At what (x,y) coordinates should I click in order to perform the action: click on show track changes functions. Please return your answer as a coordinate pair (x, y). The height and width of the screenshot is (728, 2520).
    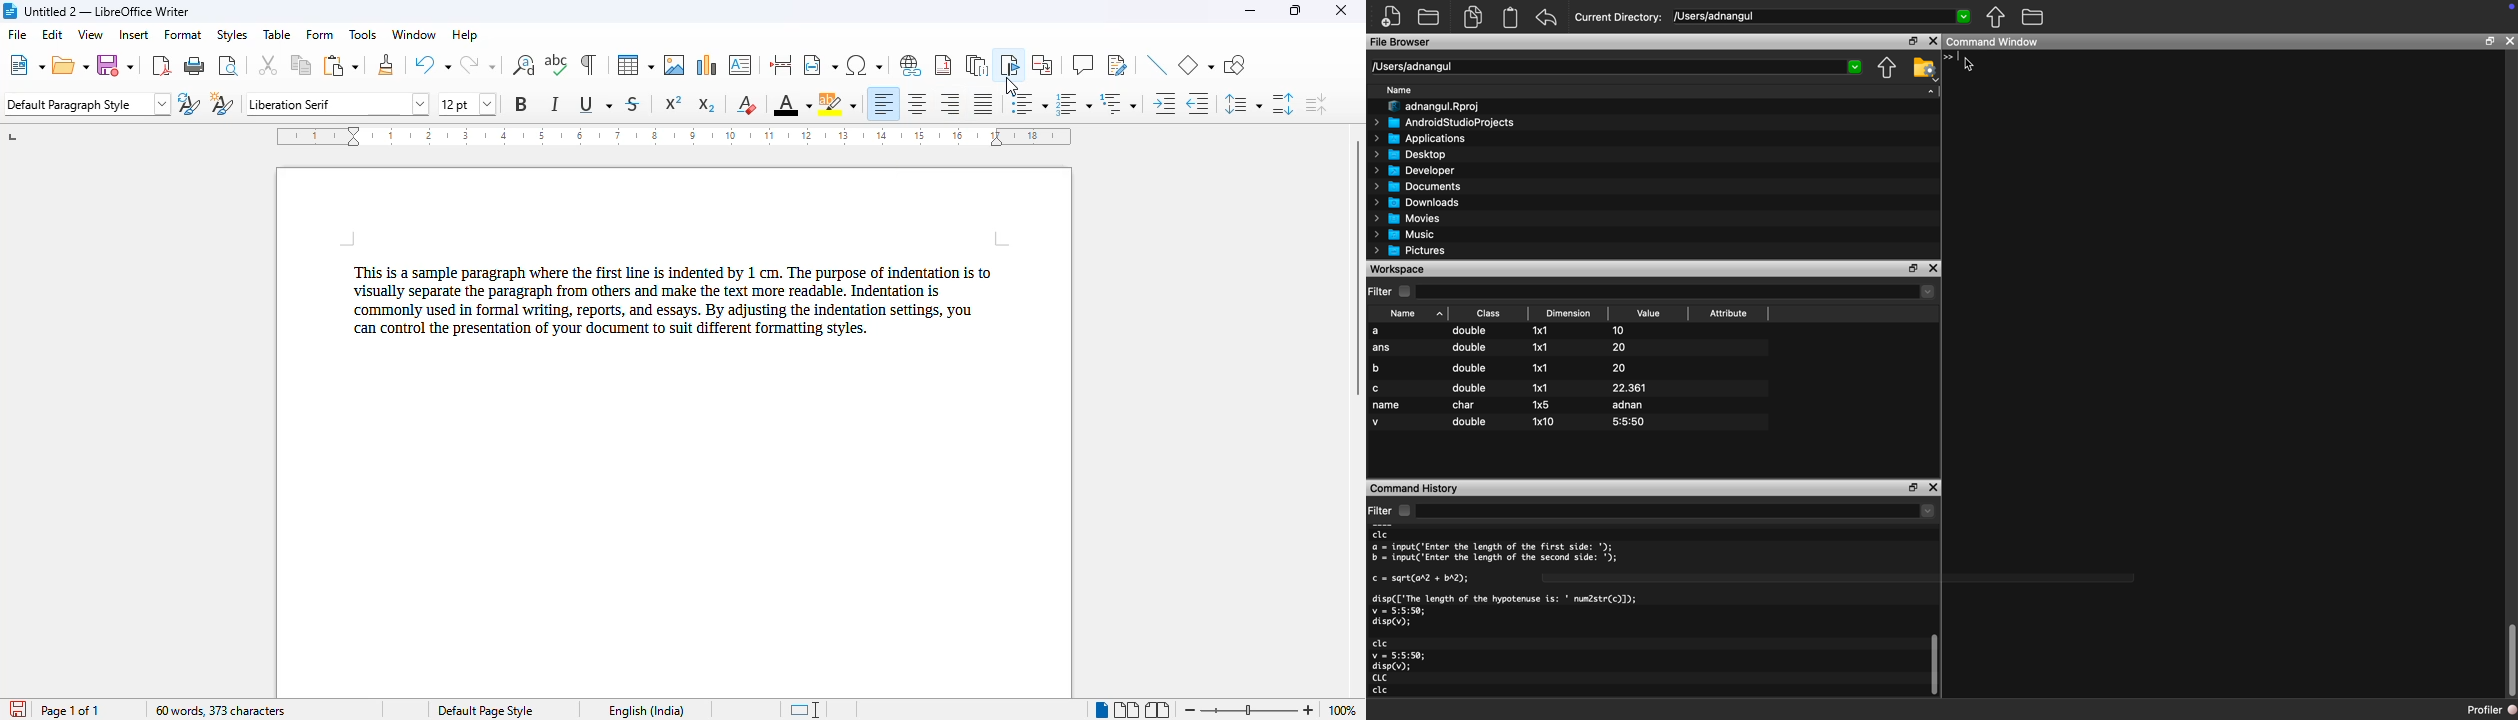
    Looking at the image, I should click on (1117, 65).